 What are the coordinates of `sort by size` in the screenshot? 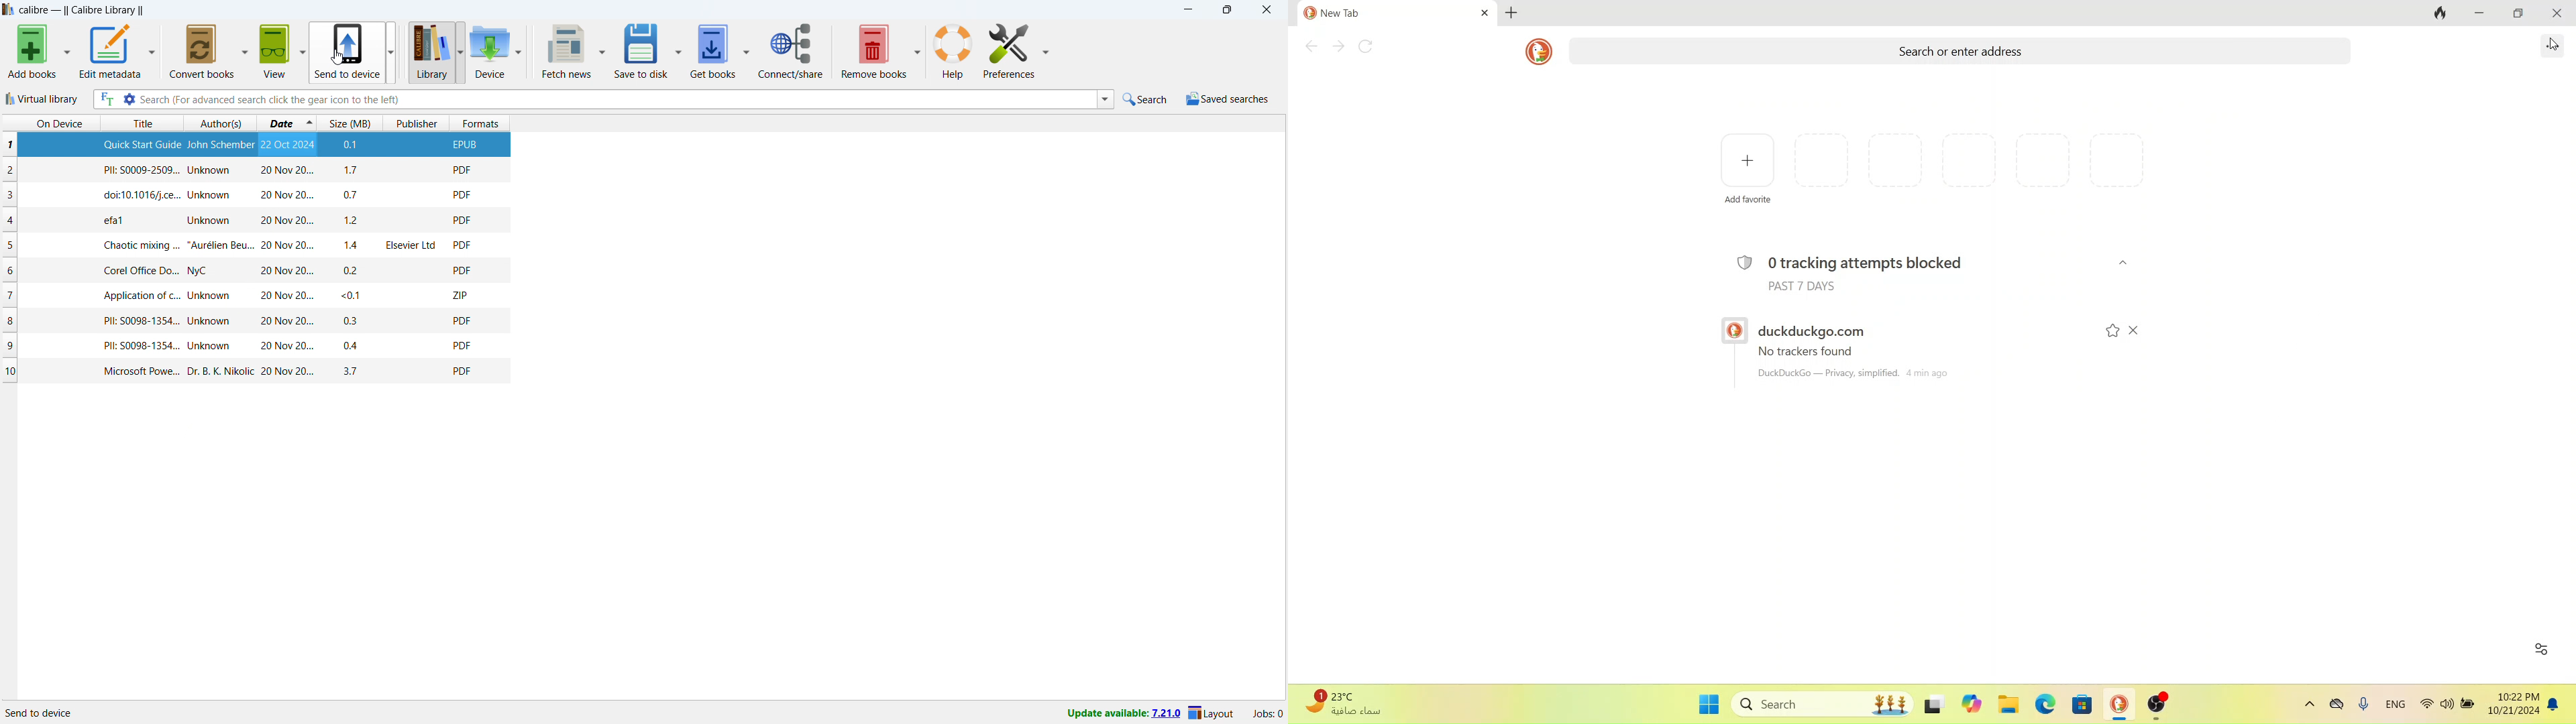 It's located at (350, 123).